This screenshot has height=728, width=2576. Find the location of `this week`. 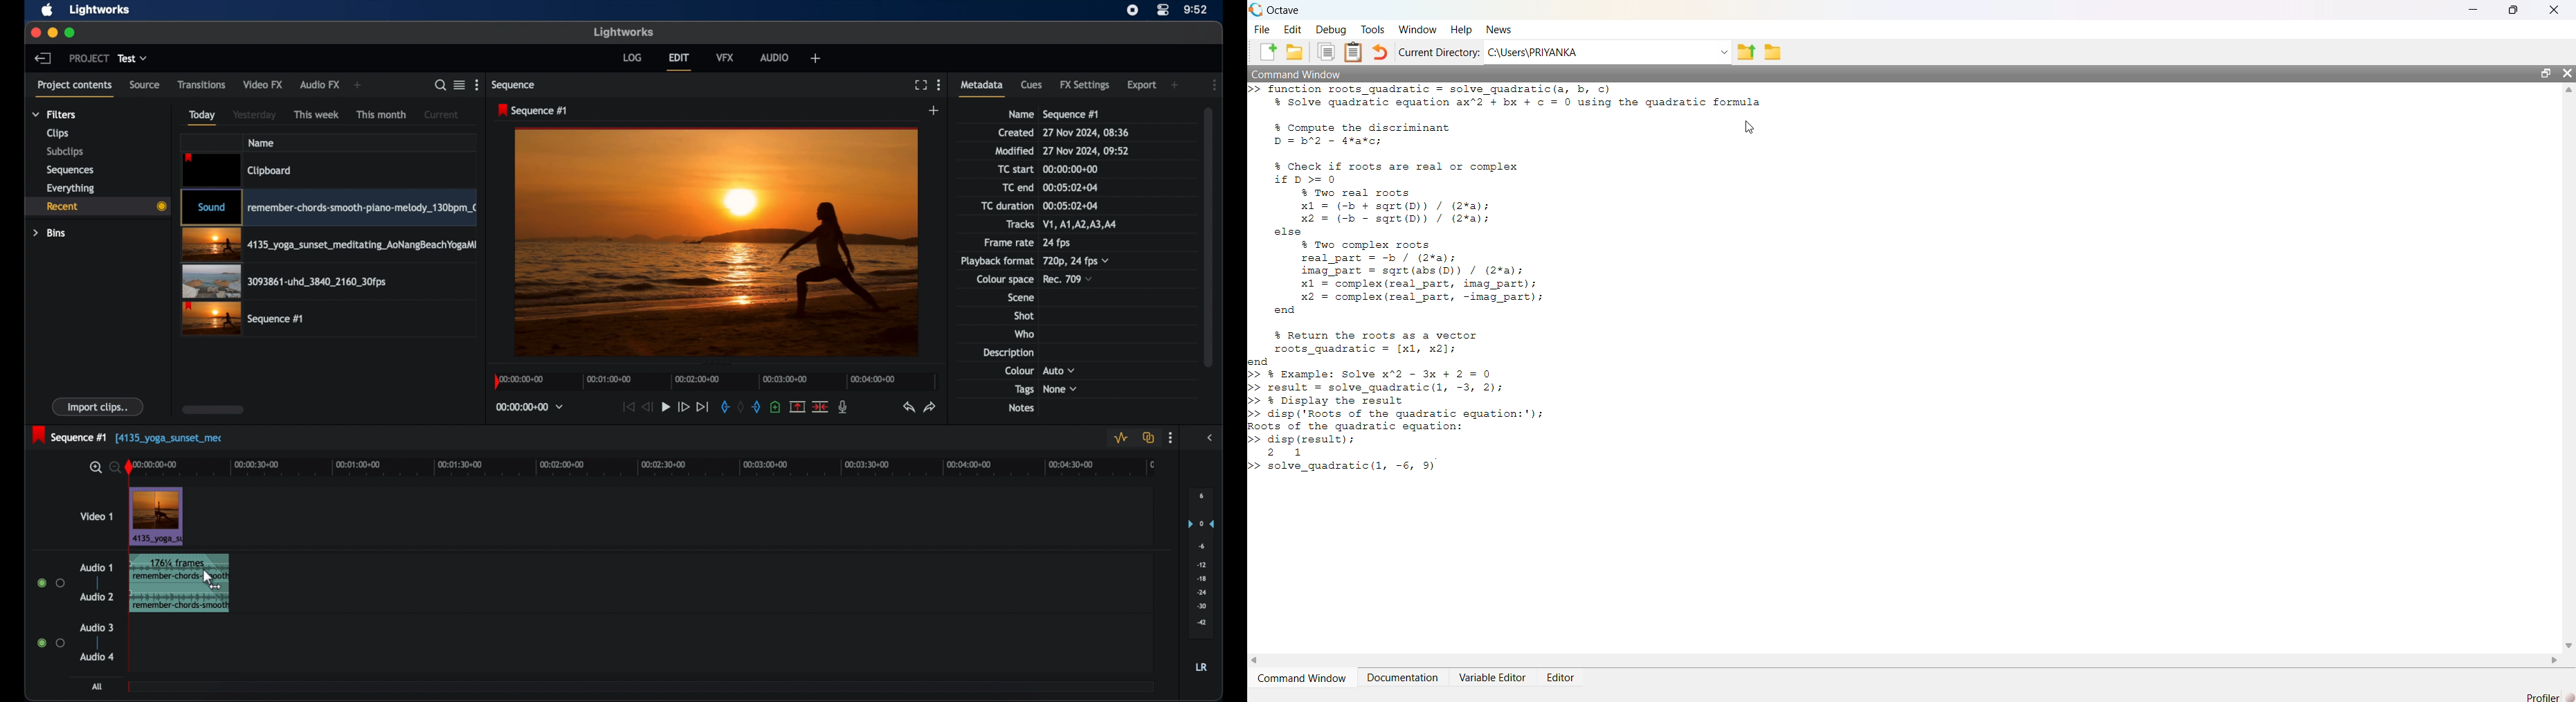

this week is located at coordinates (316, 114).